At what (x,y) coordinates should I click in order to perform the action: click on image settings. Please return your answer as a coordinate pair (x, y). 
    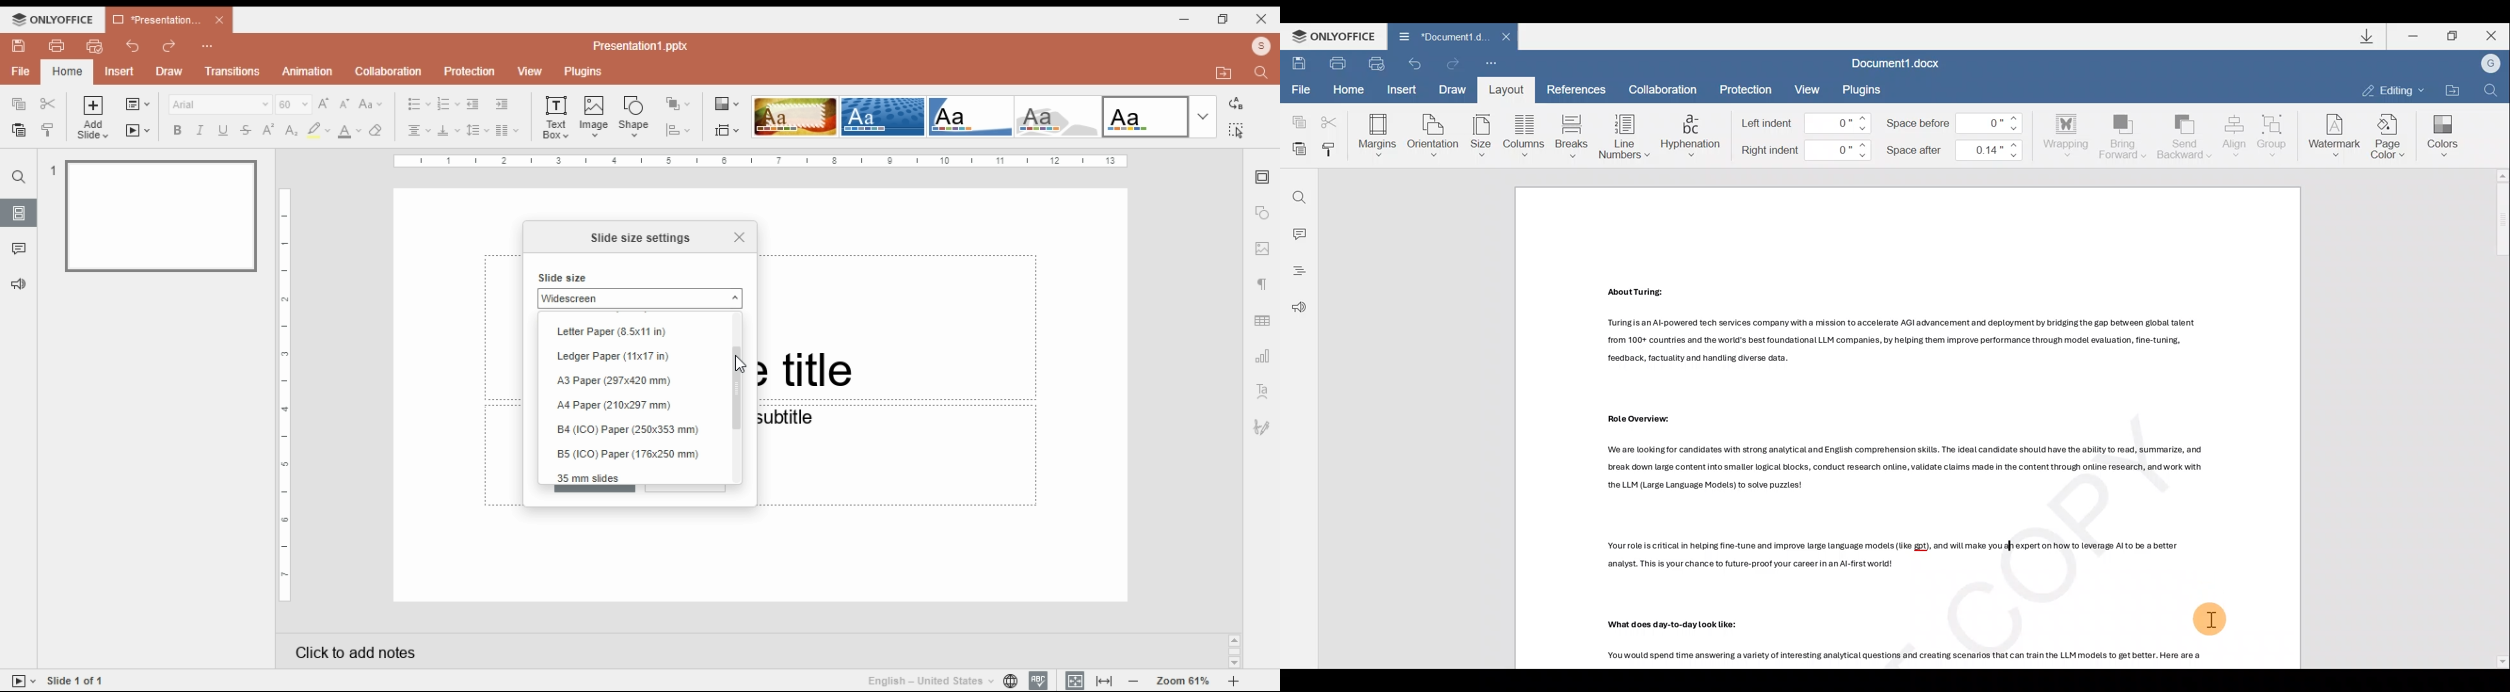
    Looking at the image, I should click on (1263, 250).